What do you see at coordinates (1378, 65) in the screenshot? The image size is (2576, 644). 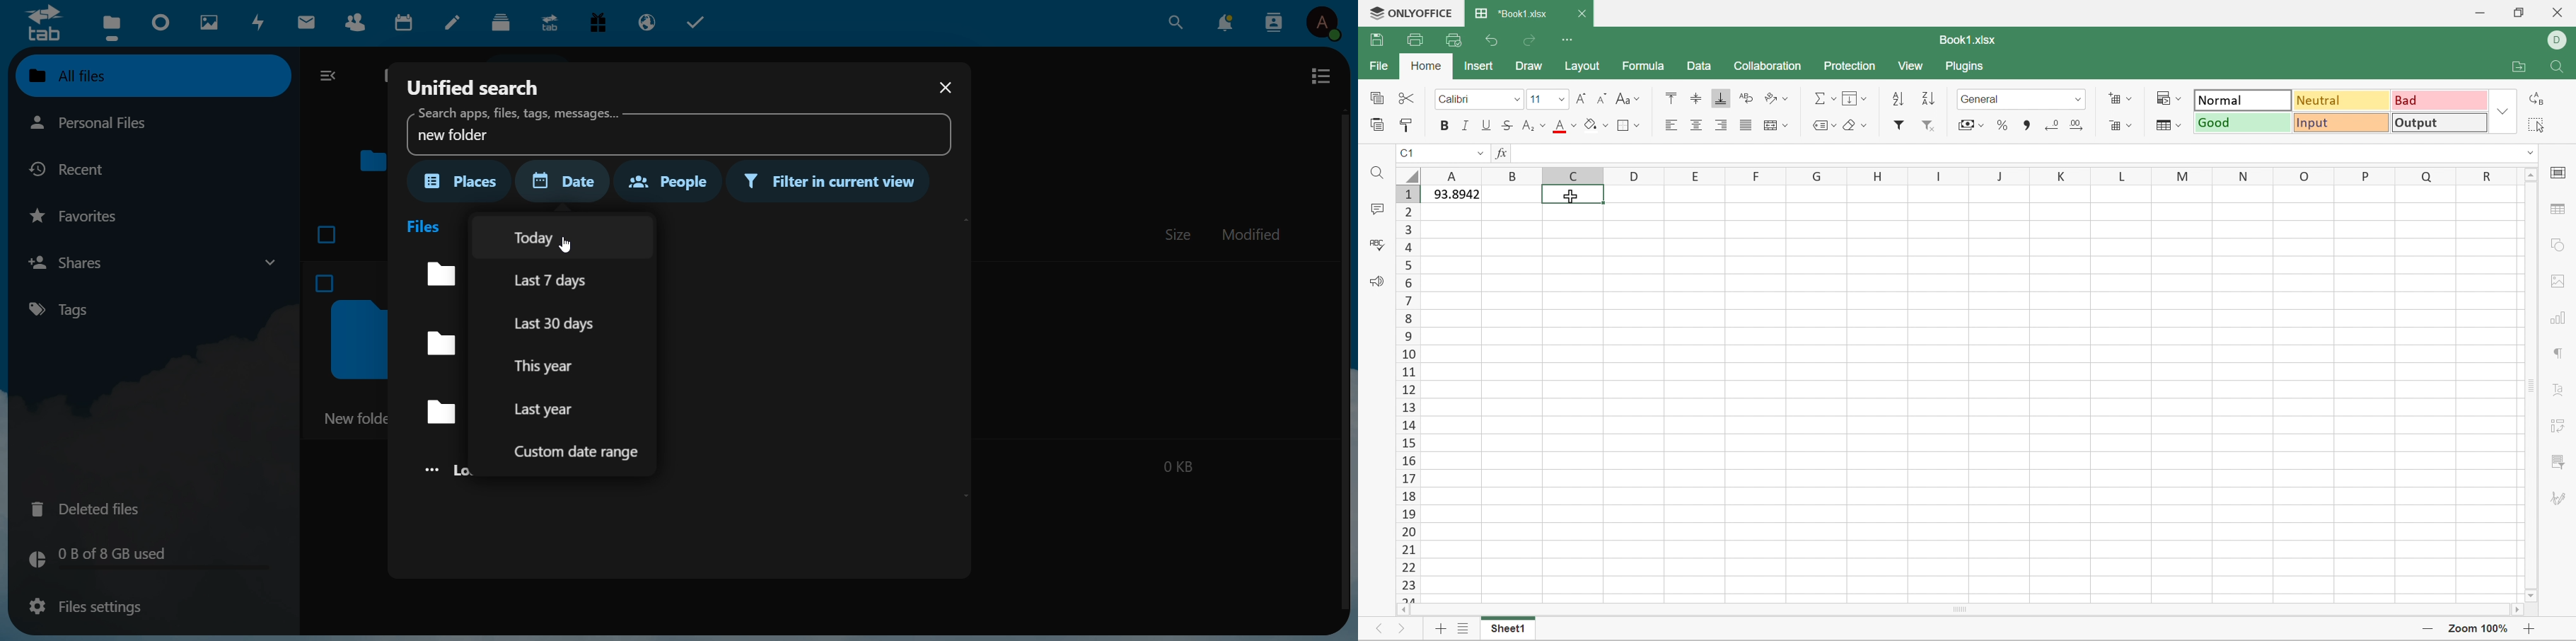 I see `File` at bounding box center [1378, 65].